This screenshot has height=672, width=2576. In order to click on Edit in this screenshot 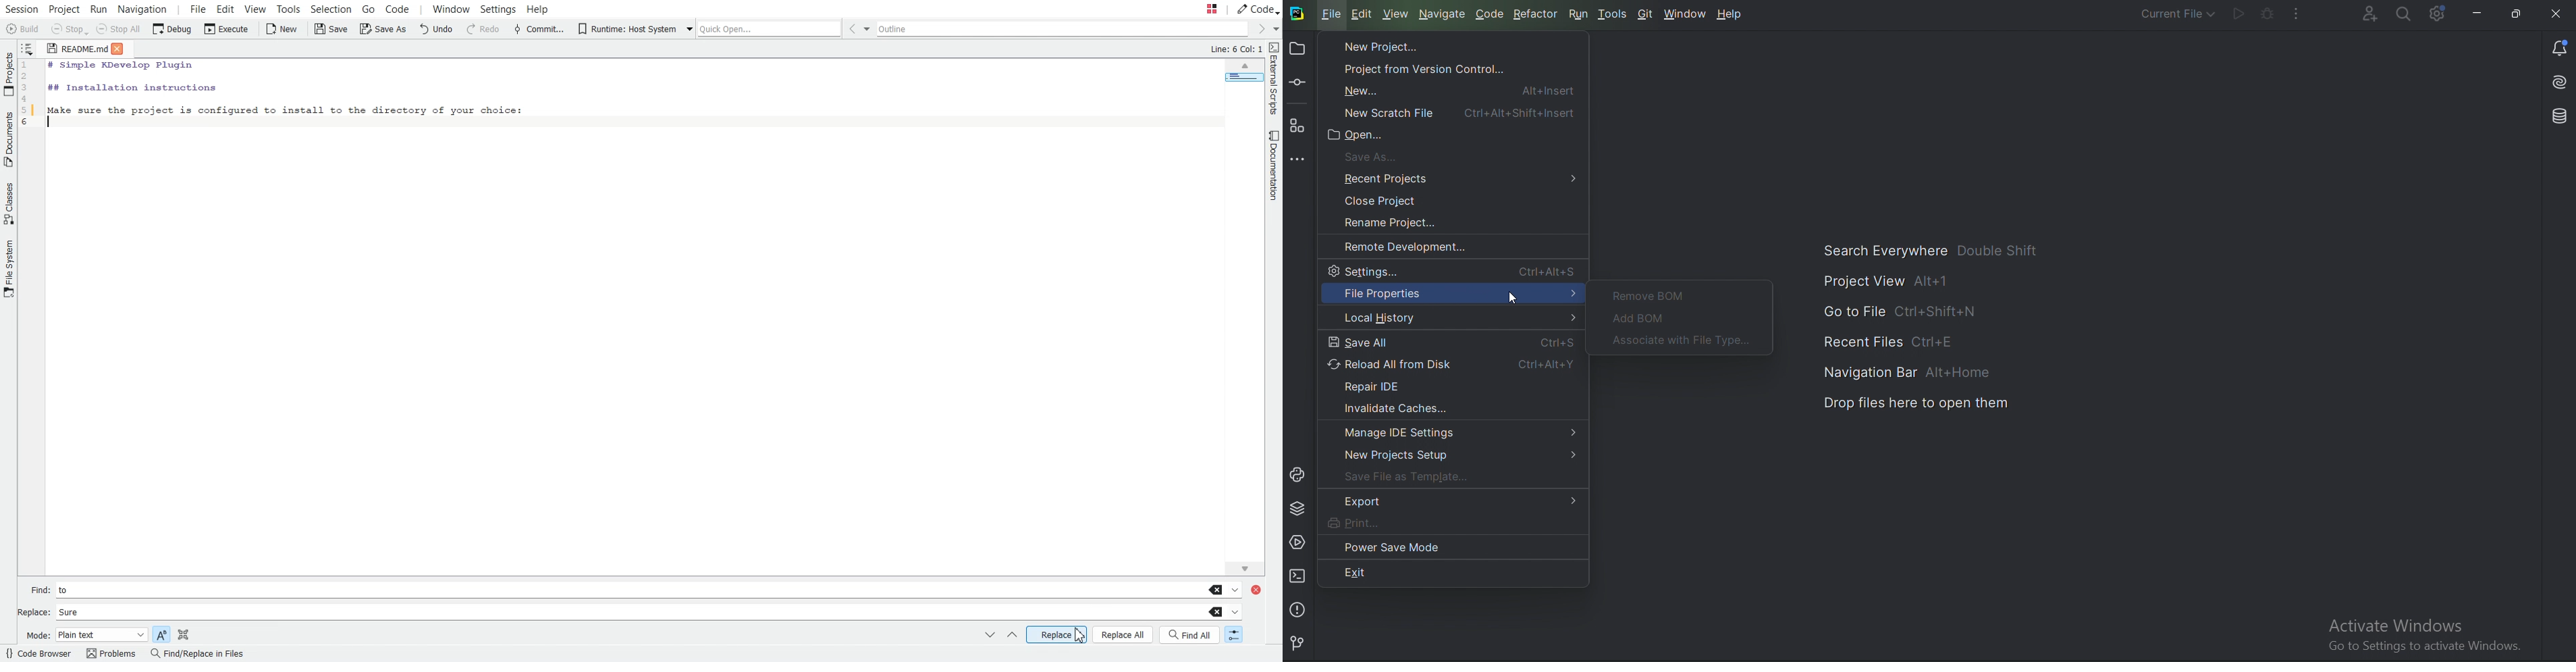, I will do `click(1365, 15)`.